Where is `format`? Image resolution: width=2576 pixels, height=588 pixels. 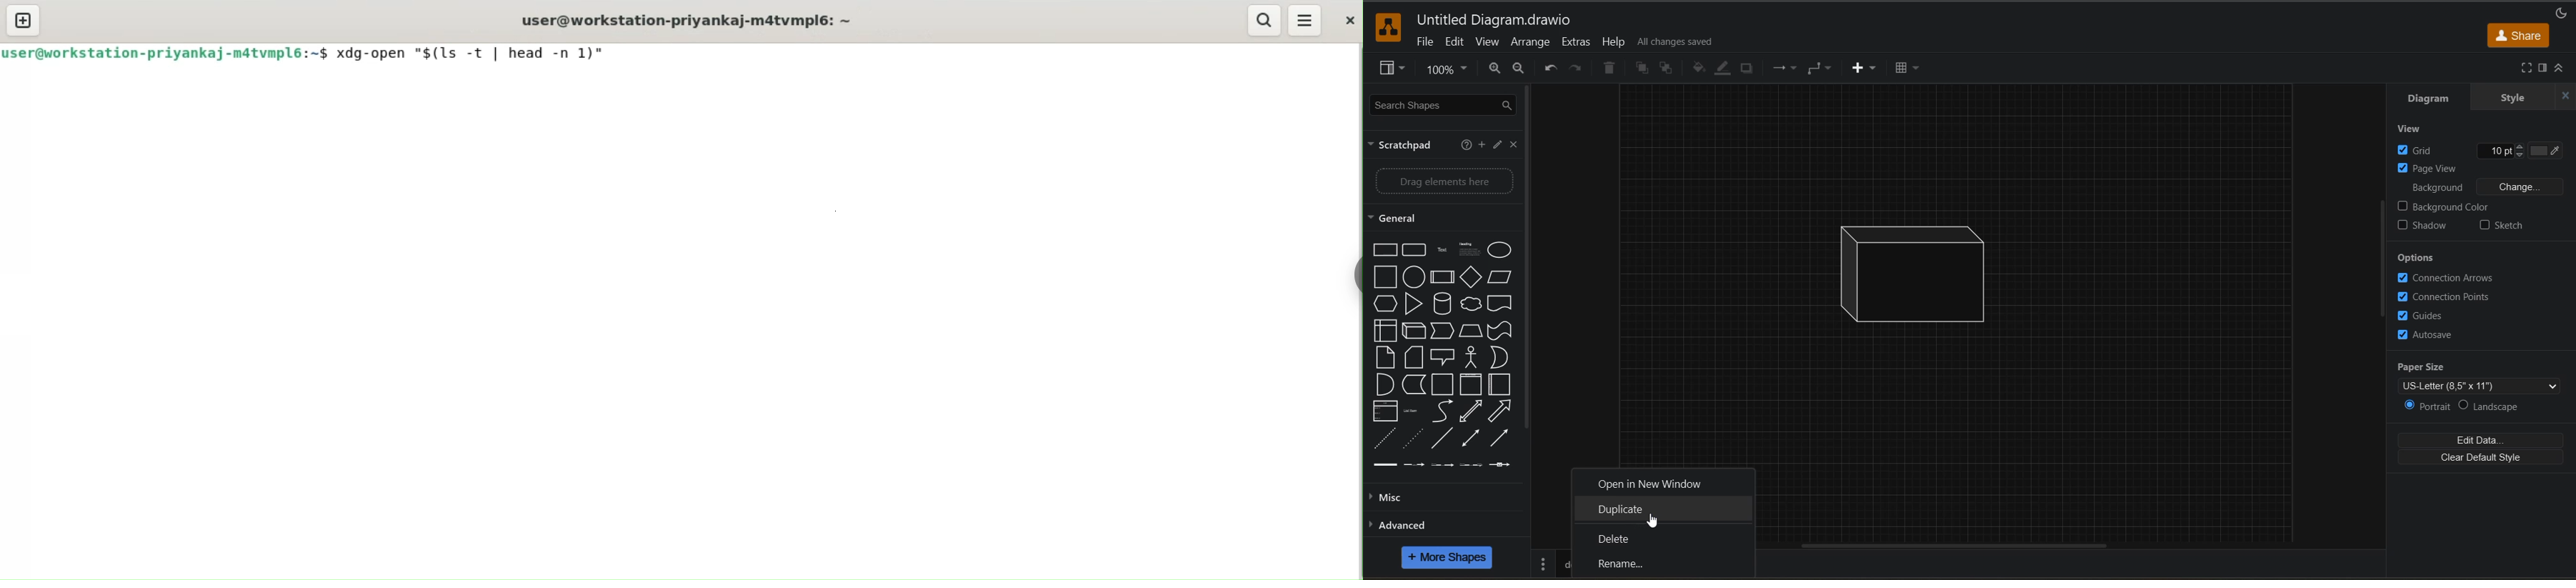
format is located at coordinates (2544, 68).